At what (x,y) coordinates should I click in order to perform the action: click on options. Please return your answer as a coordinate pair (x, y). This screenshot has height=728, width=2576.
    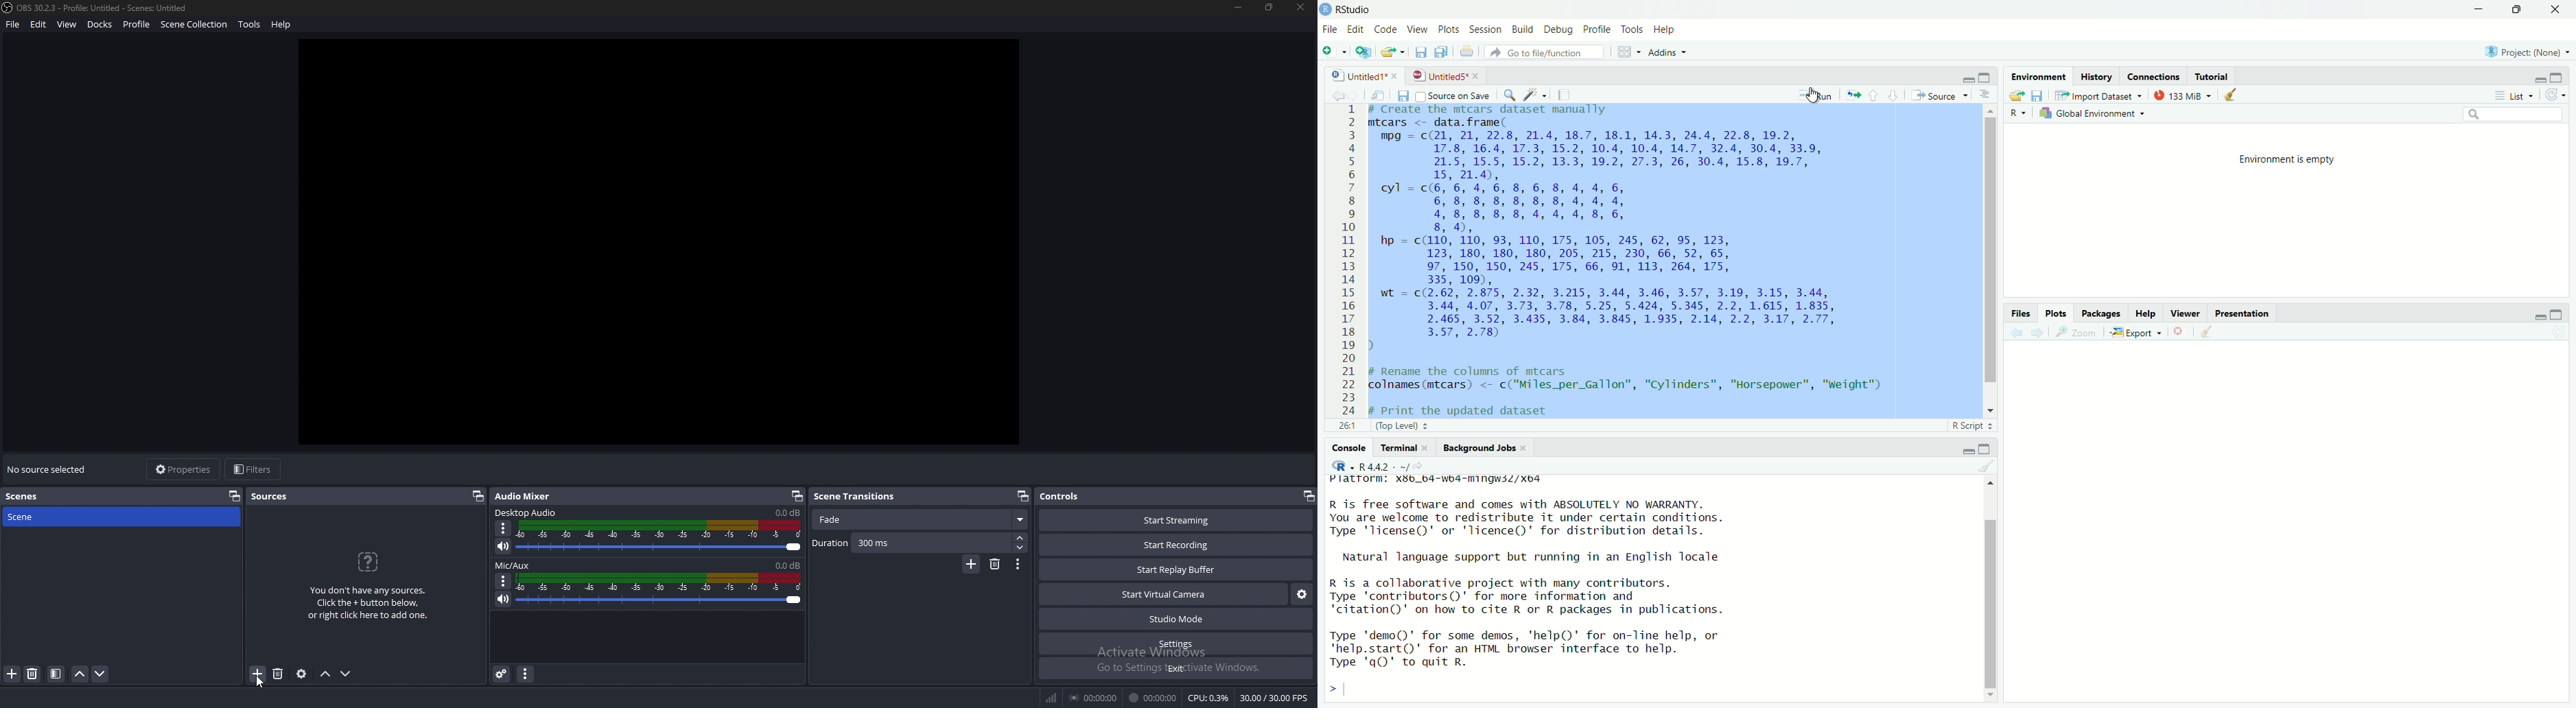
    Looking at the image, I should click on (1988, 95).